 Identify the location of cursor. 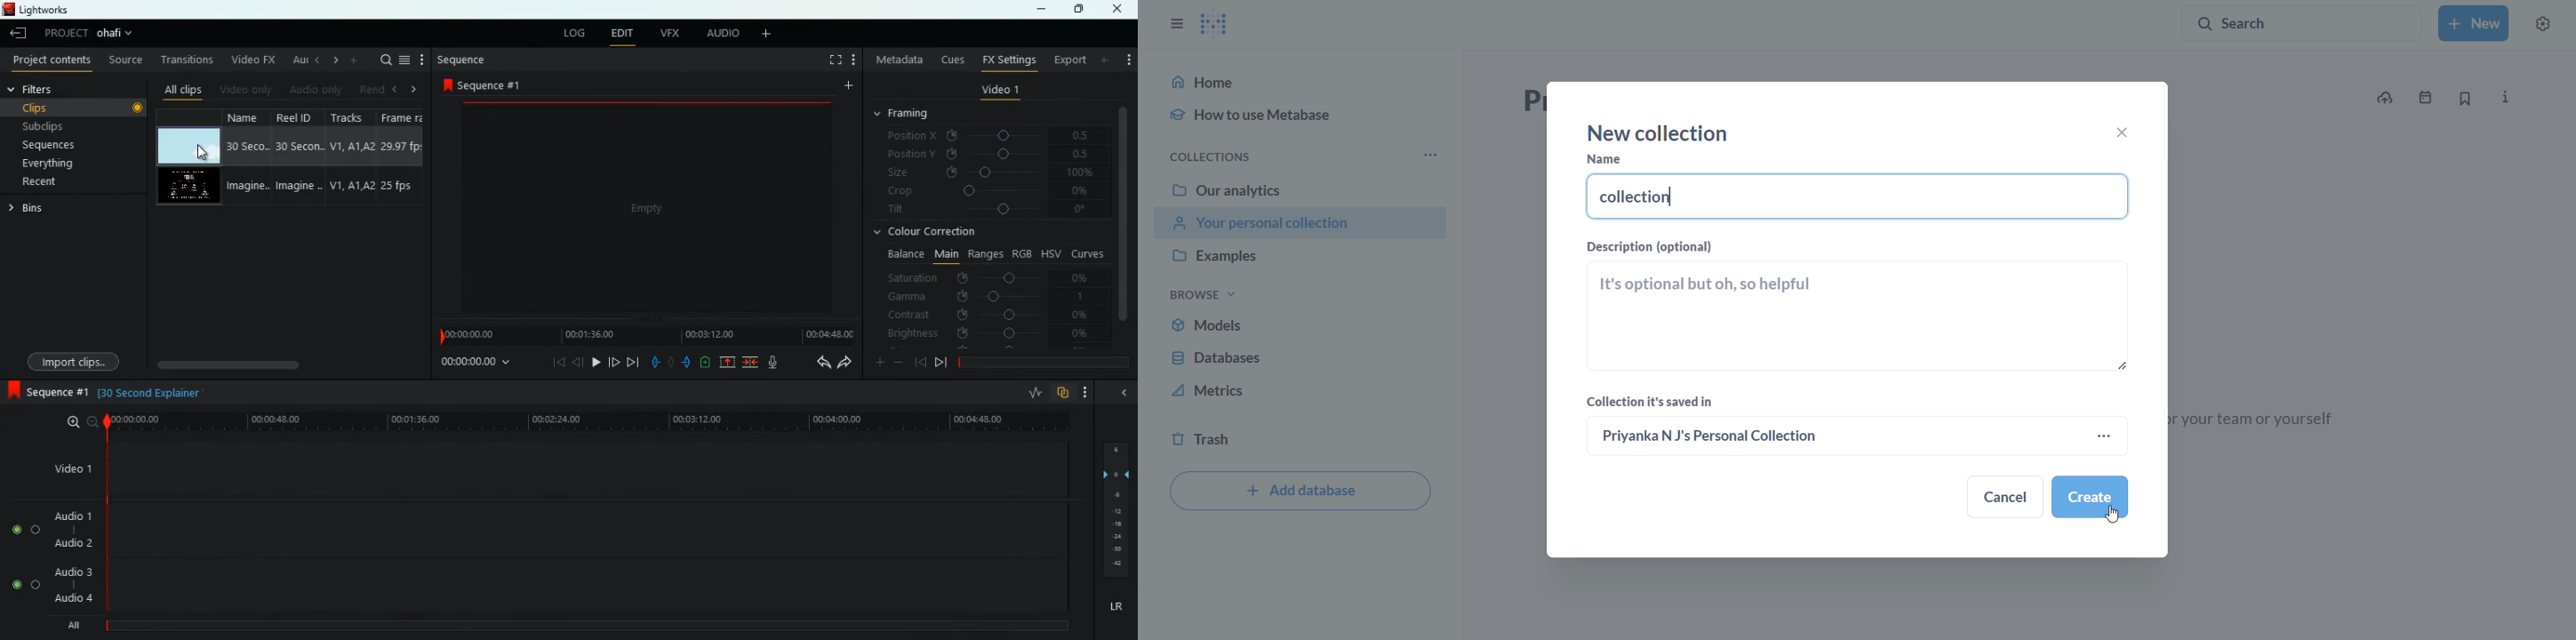
(203, 151).